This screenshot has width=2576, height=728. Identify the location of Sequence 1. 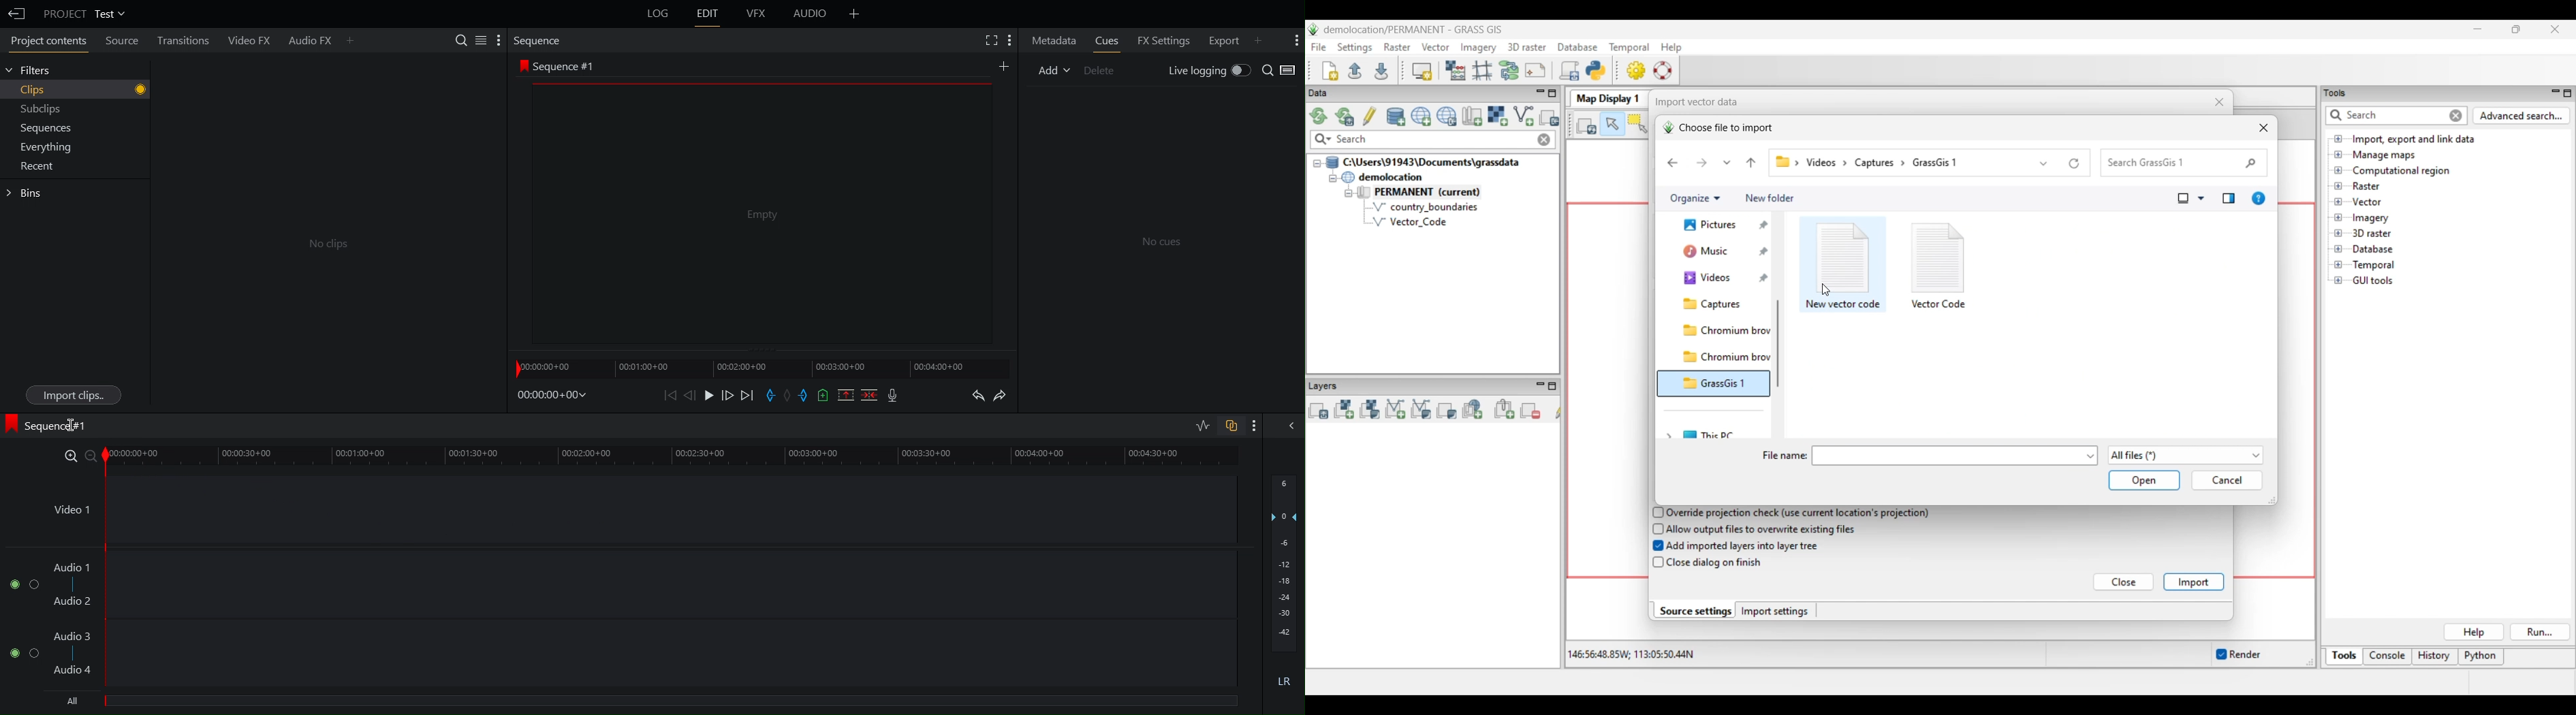
(560, 65).